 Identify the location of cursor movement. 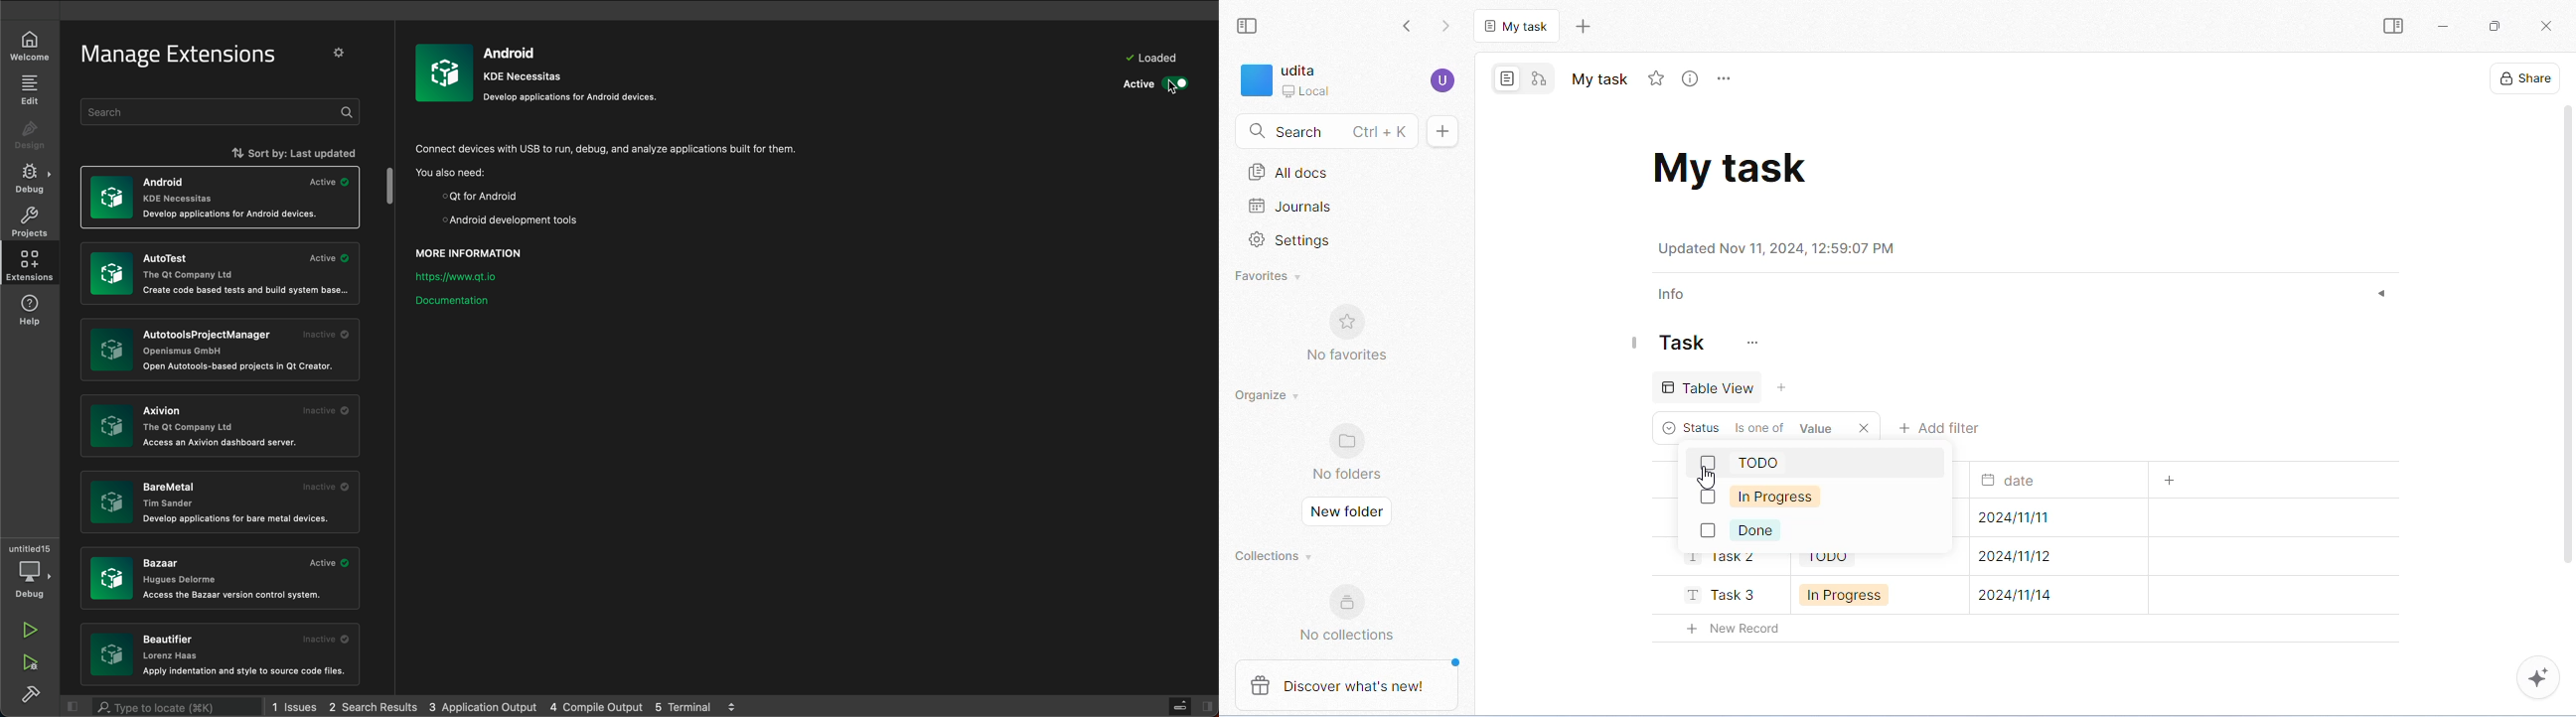
(1707, 479).